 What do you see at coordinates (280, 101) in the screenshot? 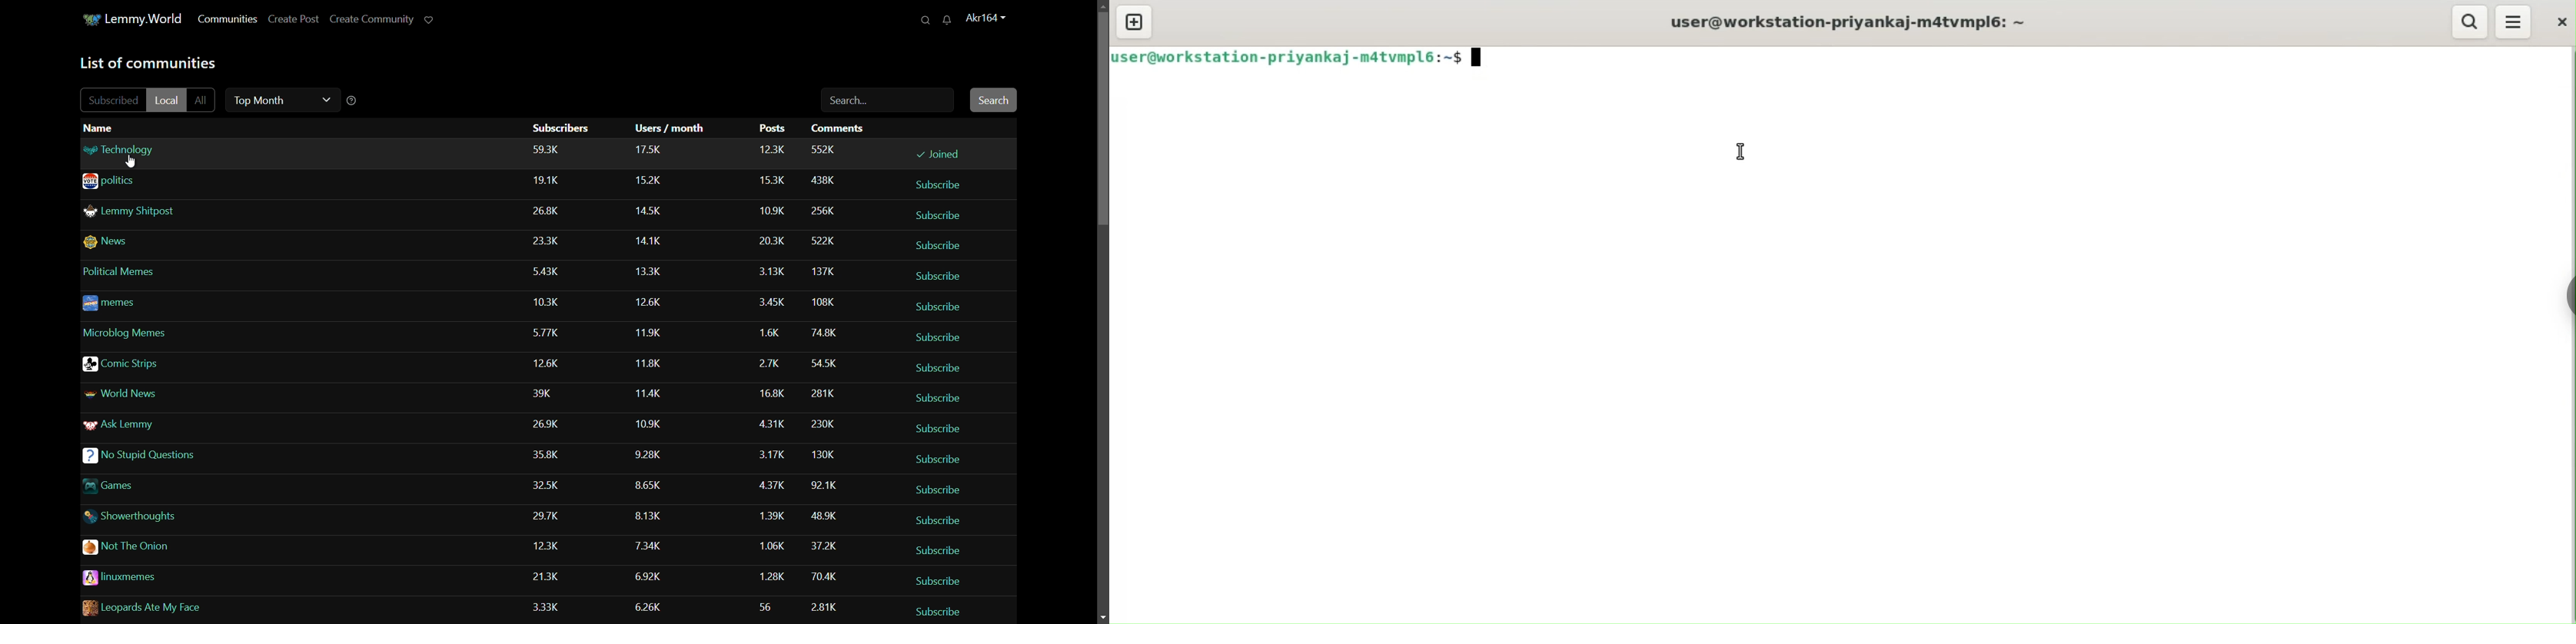
I see `top month` at bounding box center [280, 101].